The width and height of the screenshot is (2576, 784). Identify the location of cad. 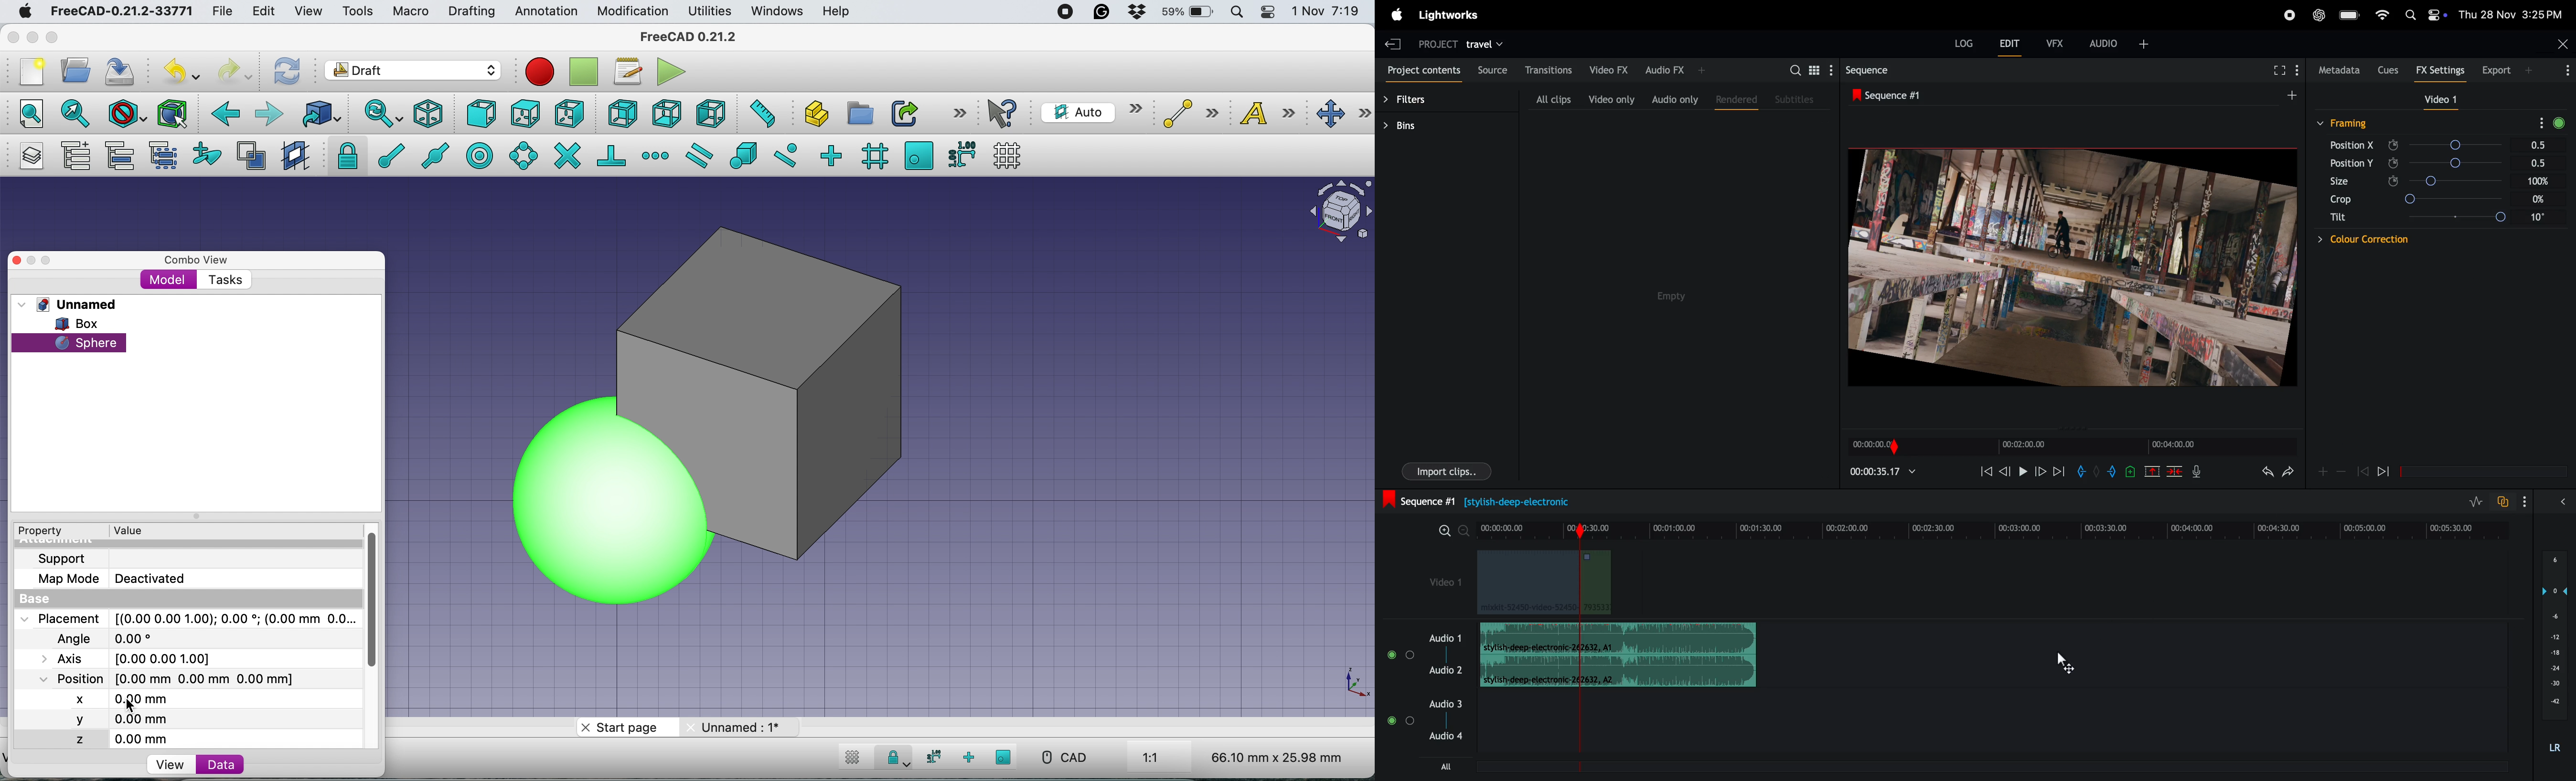
(1063, 758).